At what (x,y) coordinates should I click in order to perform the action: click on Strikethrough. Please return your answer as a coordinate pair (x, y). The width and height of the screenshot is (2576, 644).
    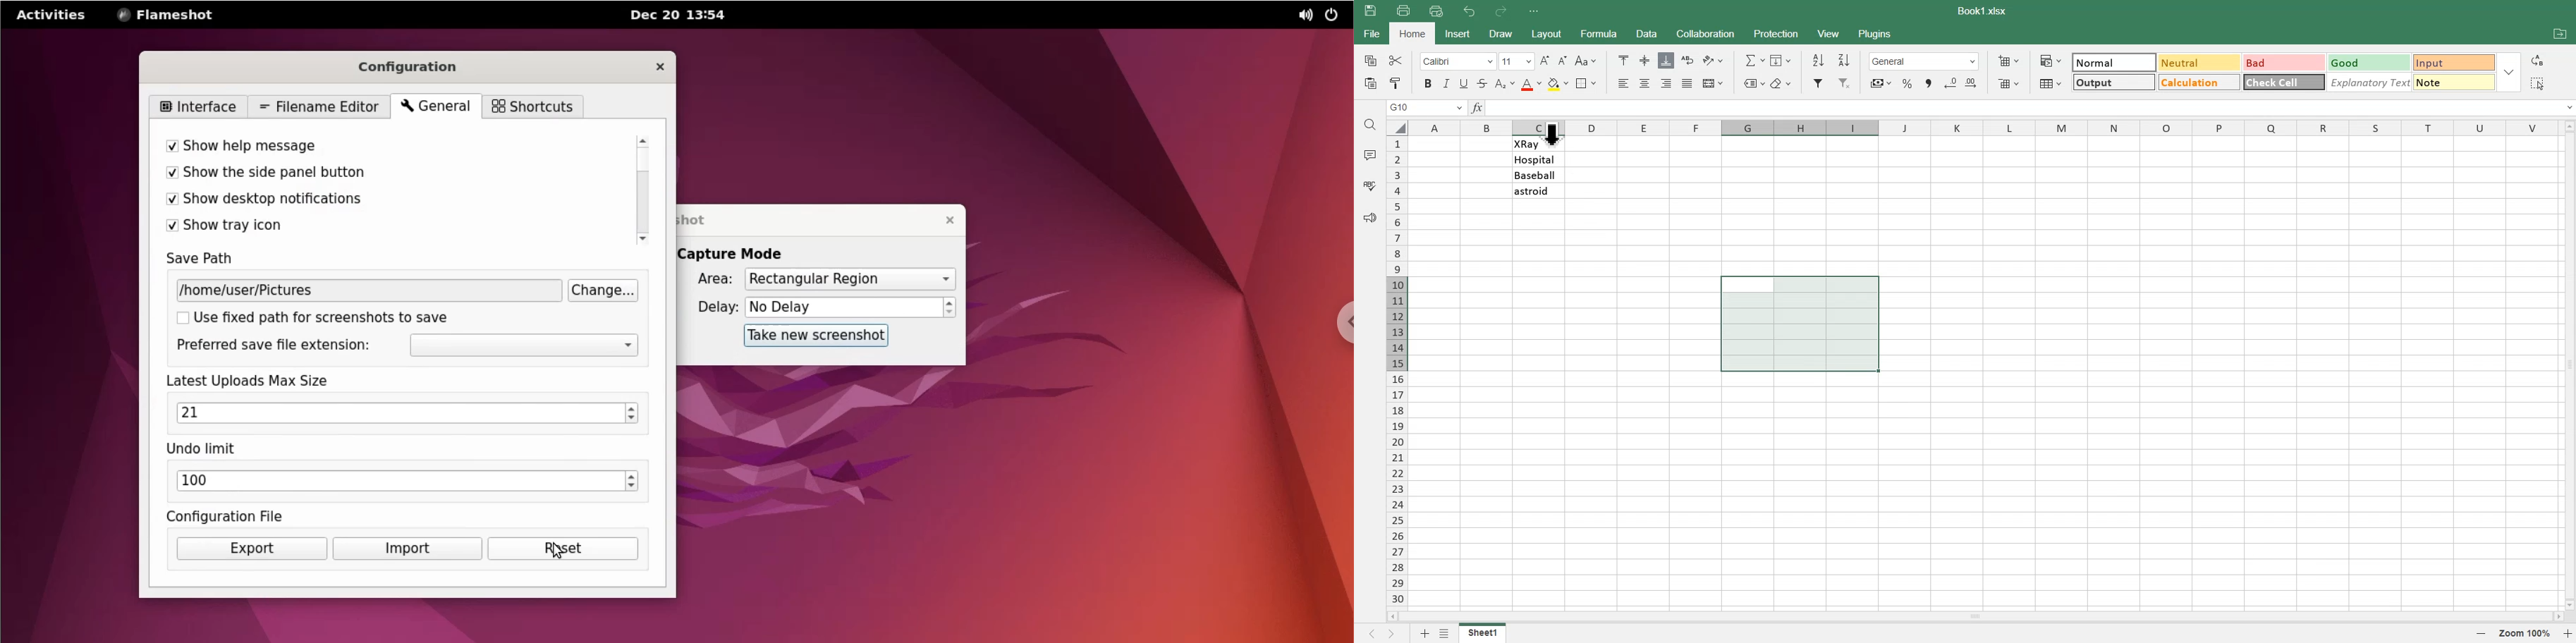
    Looking at the image, I should click on (1482, 83).